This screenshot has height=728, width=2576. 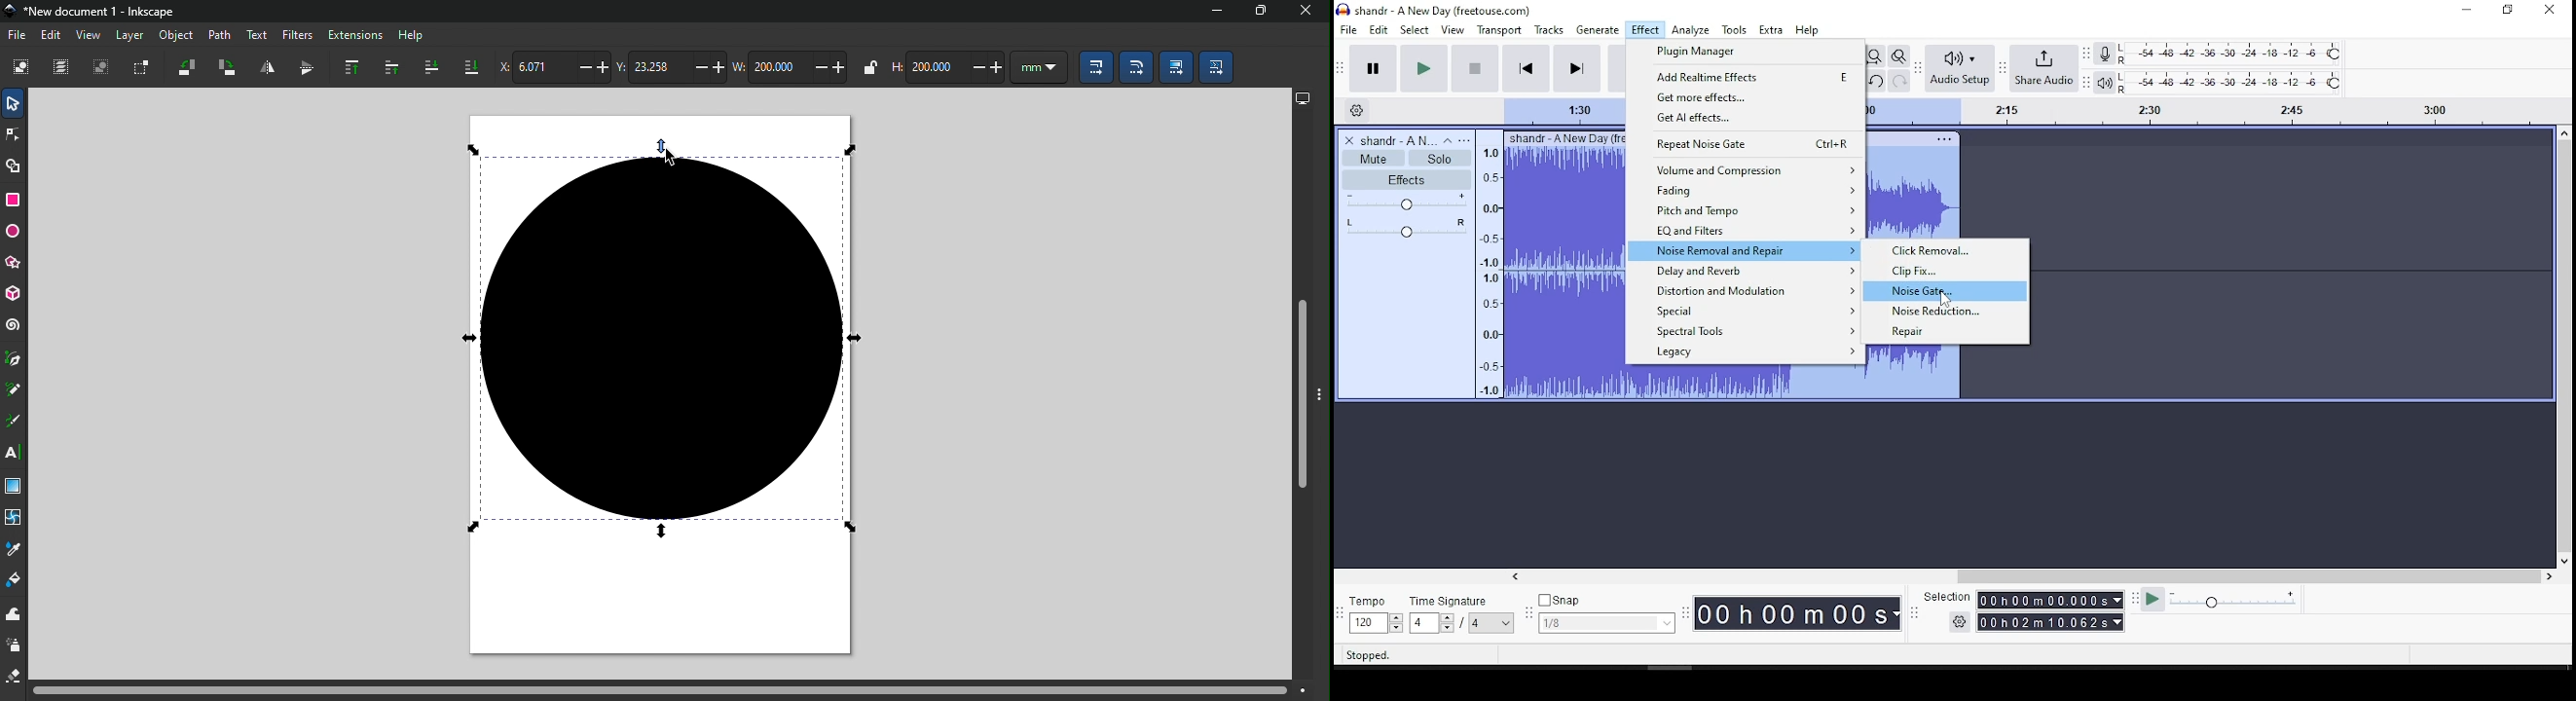 I want to click on minimize, so click(x=2466, y=10).